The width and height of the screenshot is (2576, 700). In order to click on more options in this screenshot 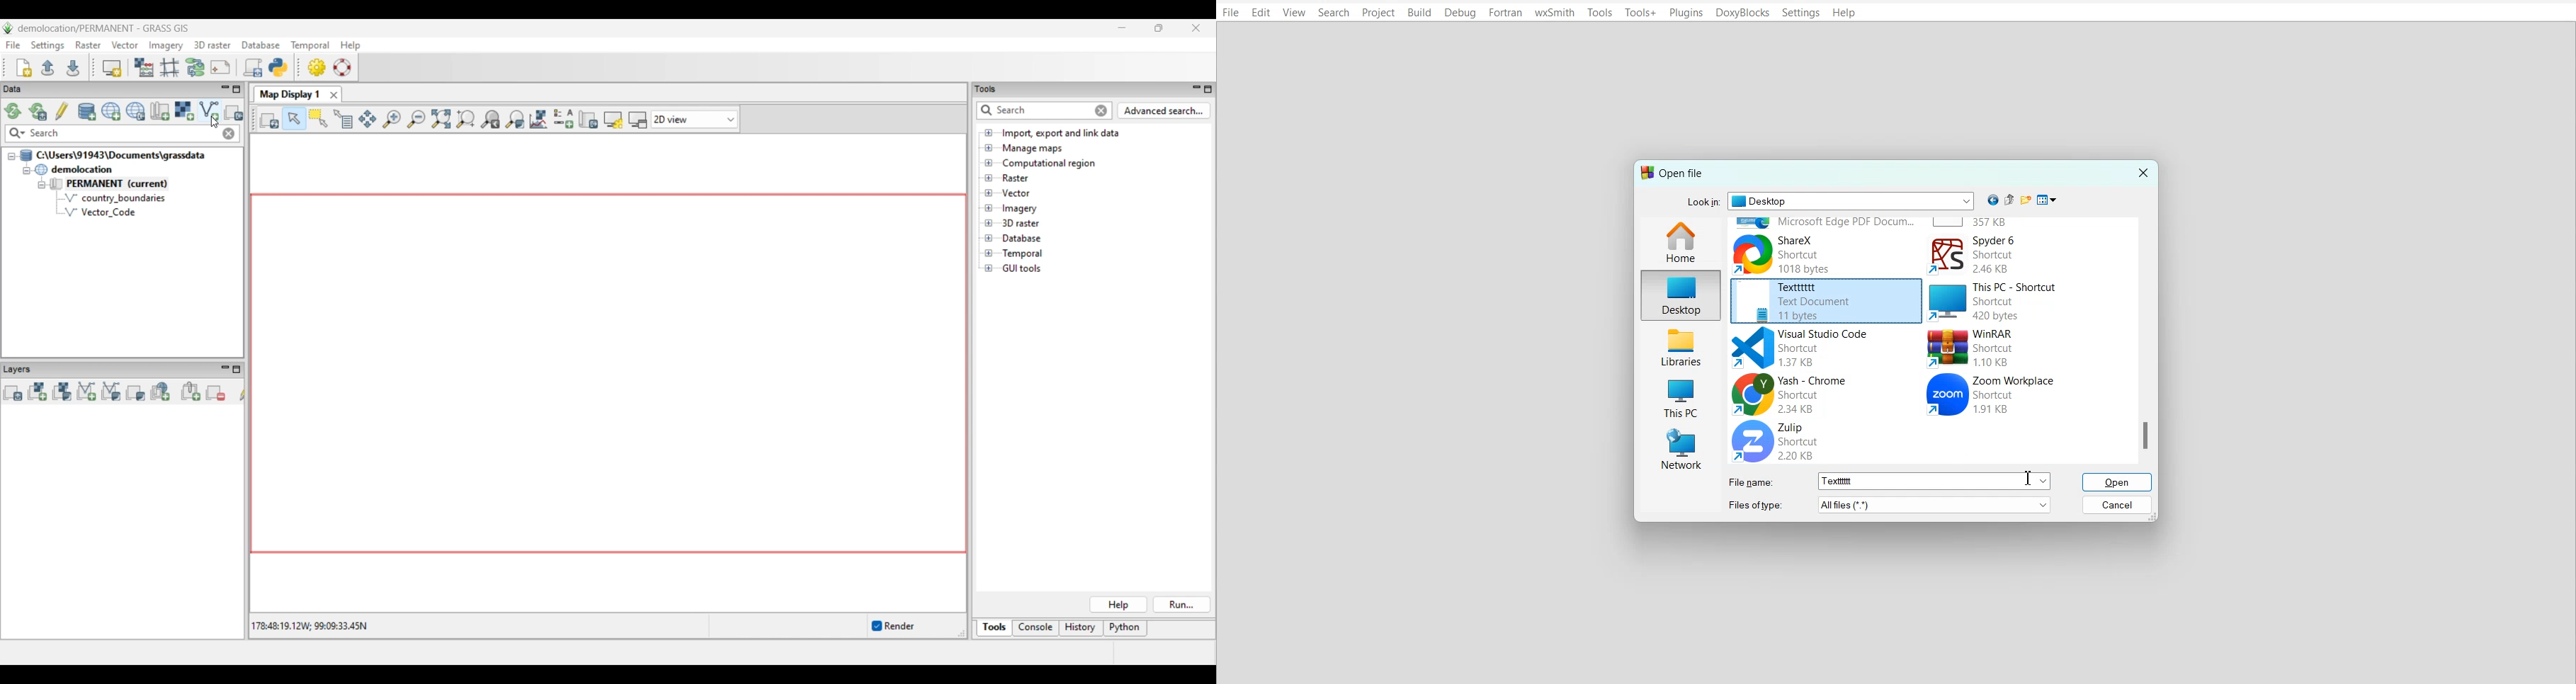, I will do `click(1933, 480)`.